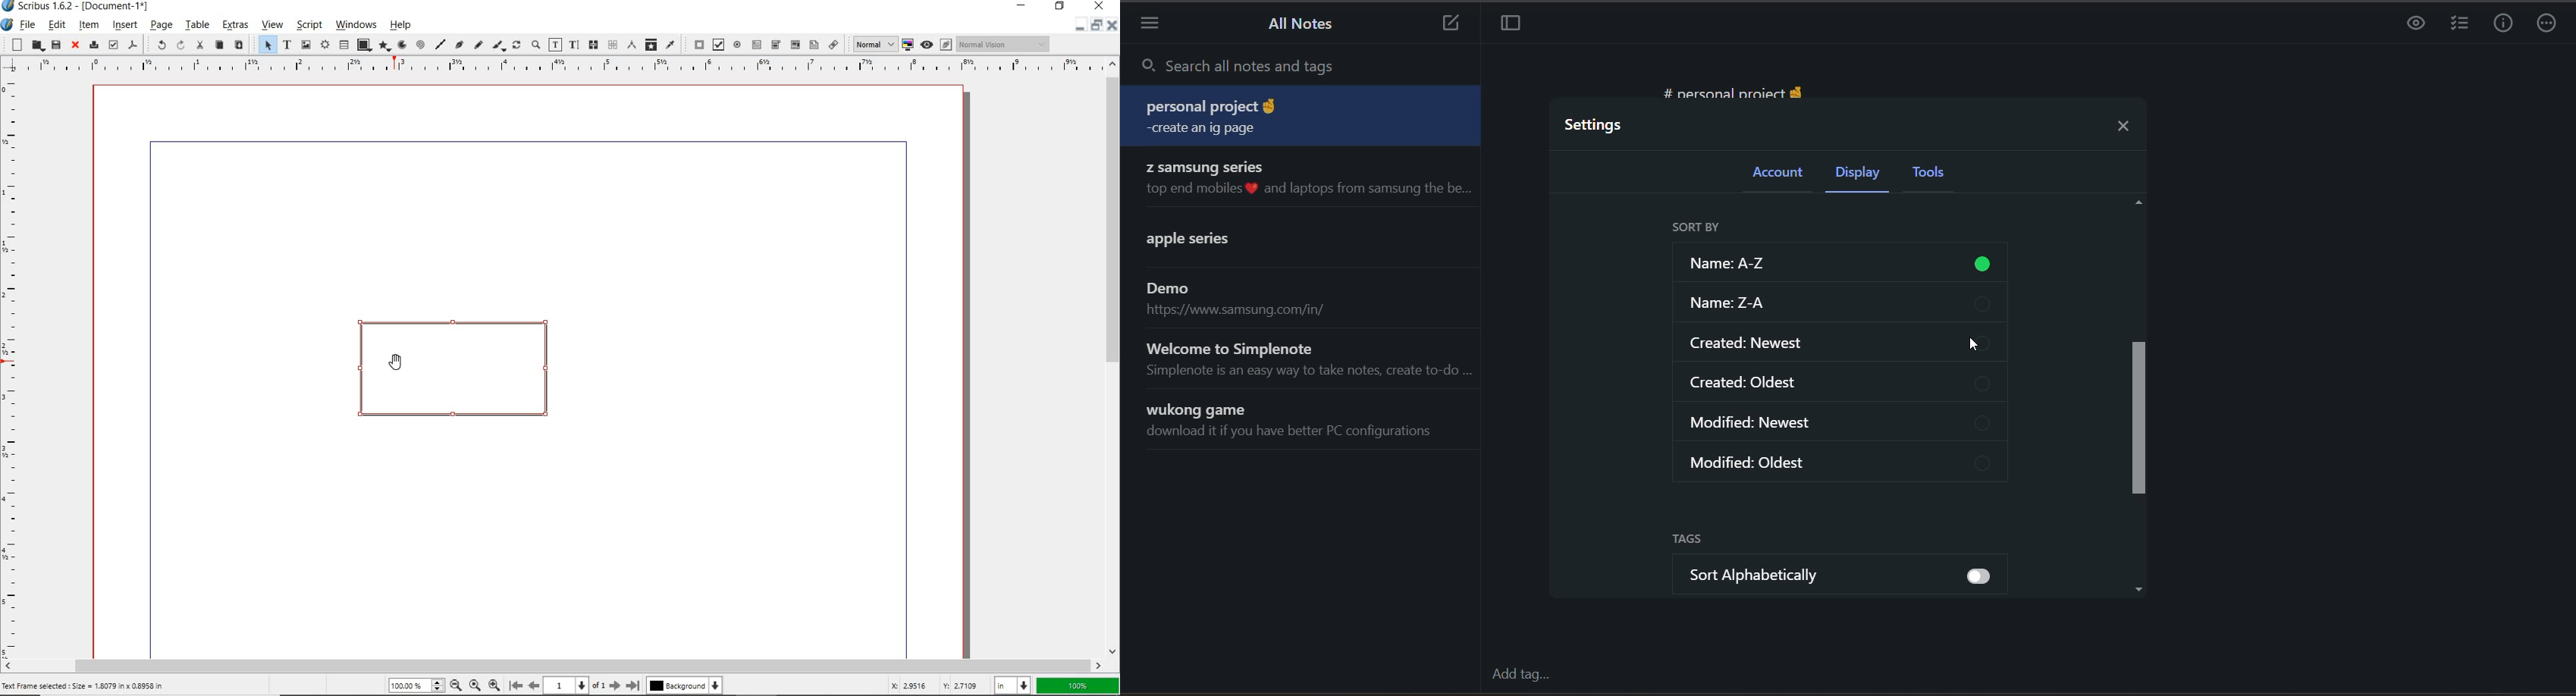 The height and width of the screenshot is (700, 2576). What do you see at coordinates (199, 45) in the screenshot?
I see `cut` at bounding box center [199, 45].